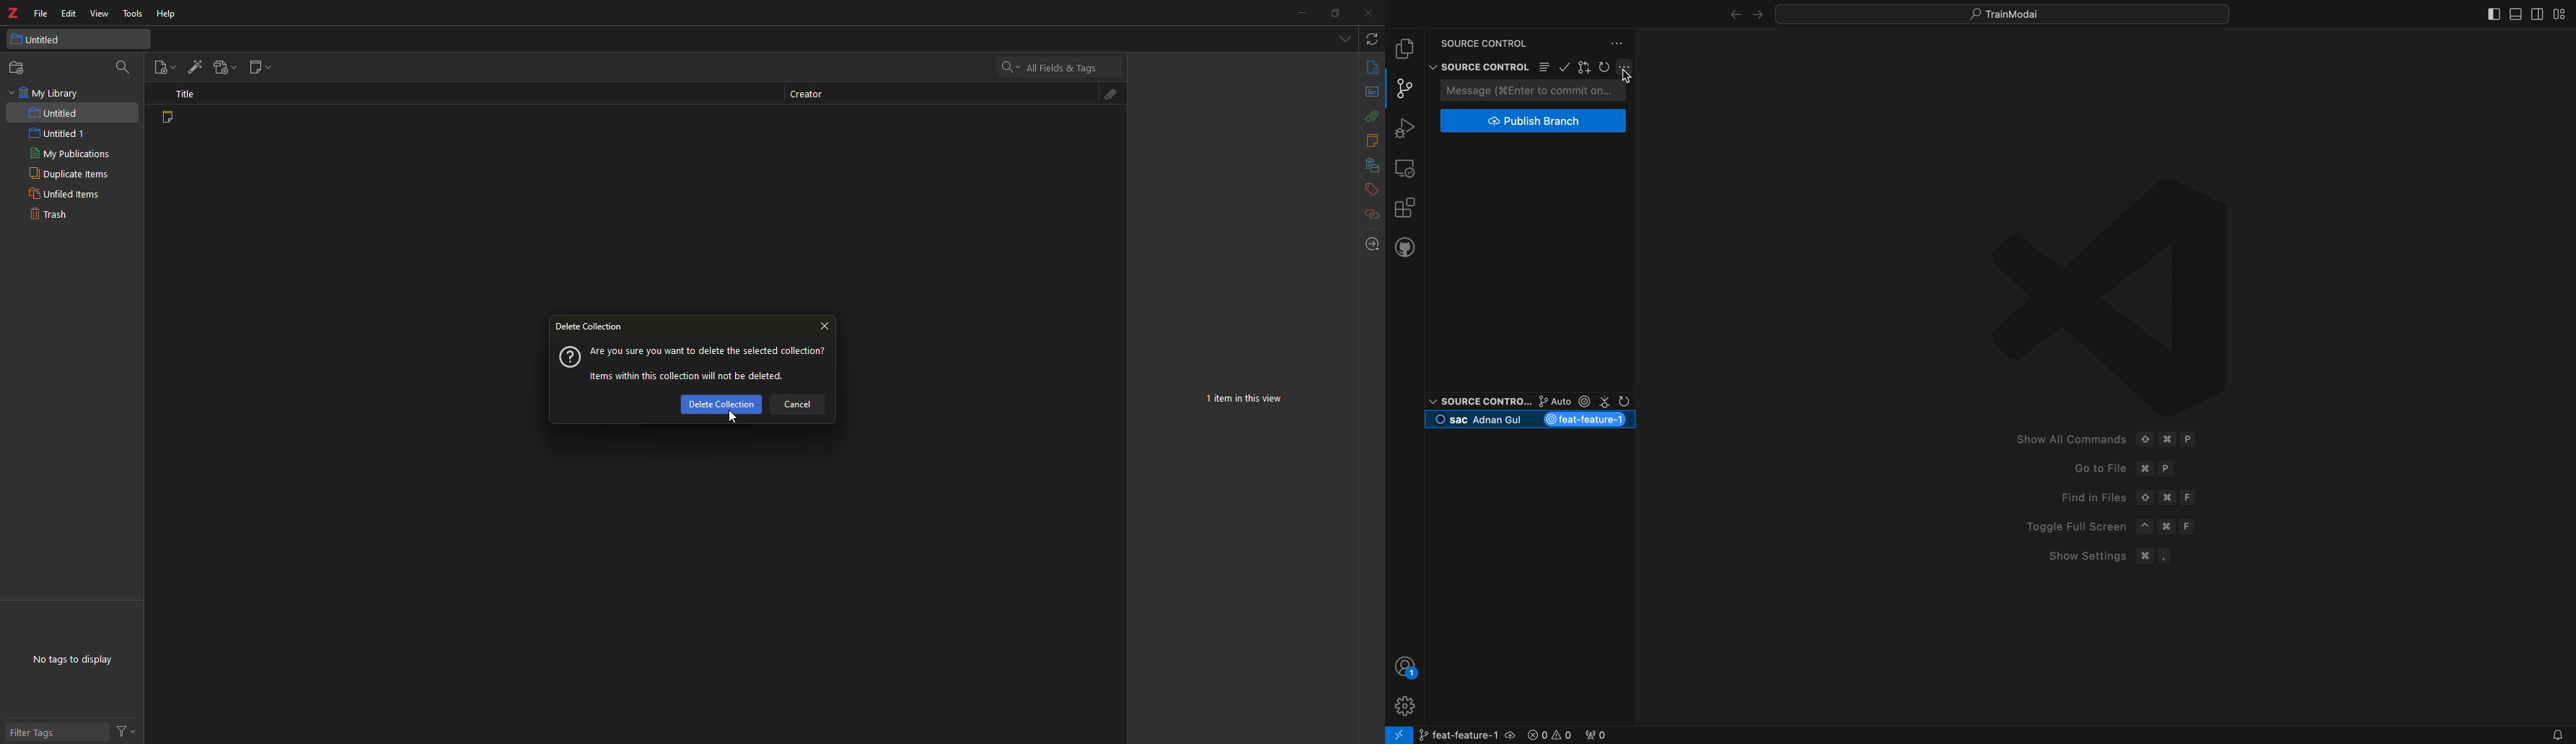 Image resolution: width=2576 pixels, height=756 pixels. Describe the element at coordinates (1371, 93) in the screenshot. I see `abstract` at that location.